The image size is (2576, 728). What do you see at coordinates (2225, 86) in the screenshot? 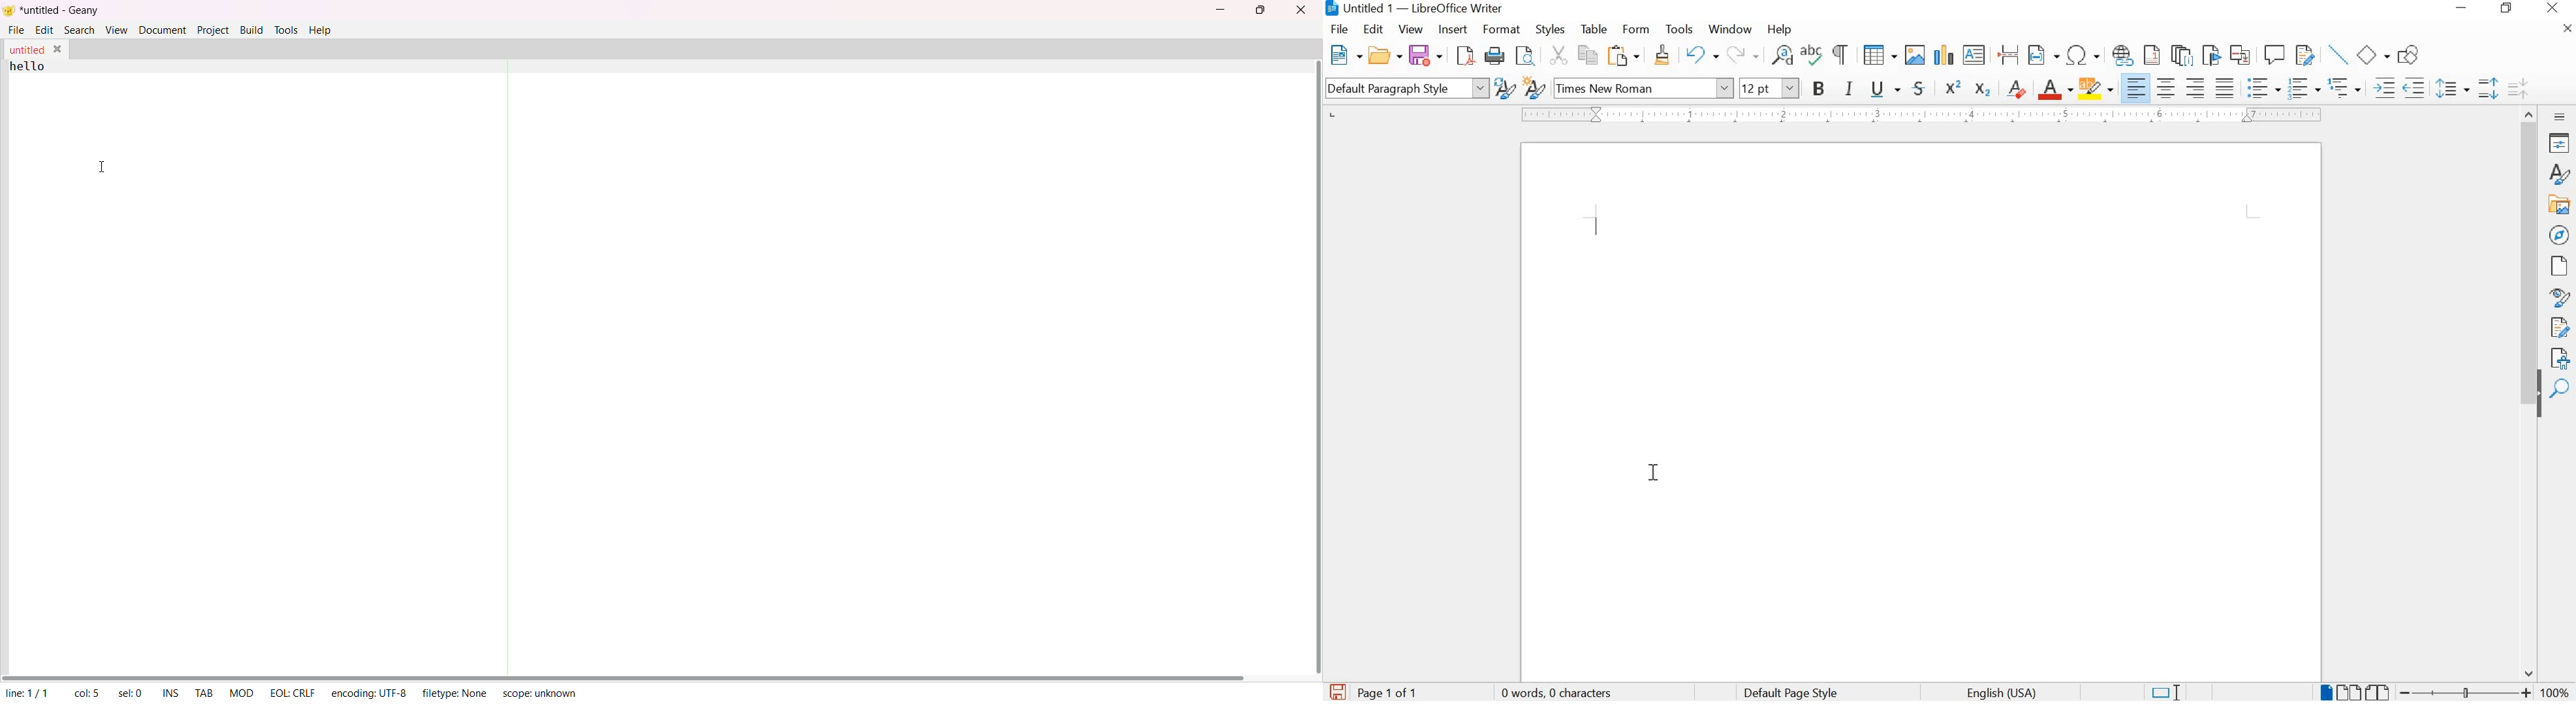
I see `JUSTIFIED` at bounding box center [2225, 86].